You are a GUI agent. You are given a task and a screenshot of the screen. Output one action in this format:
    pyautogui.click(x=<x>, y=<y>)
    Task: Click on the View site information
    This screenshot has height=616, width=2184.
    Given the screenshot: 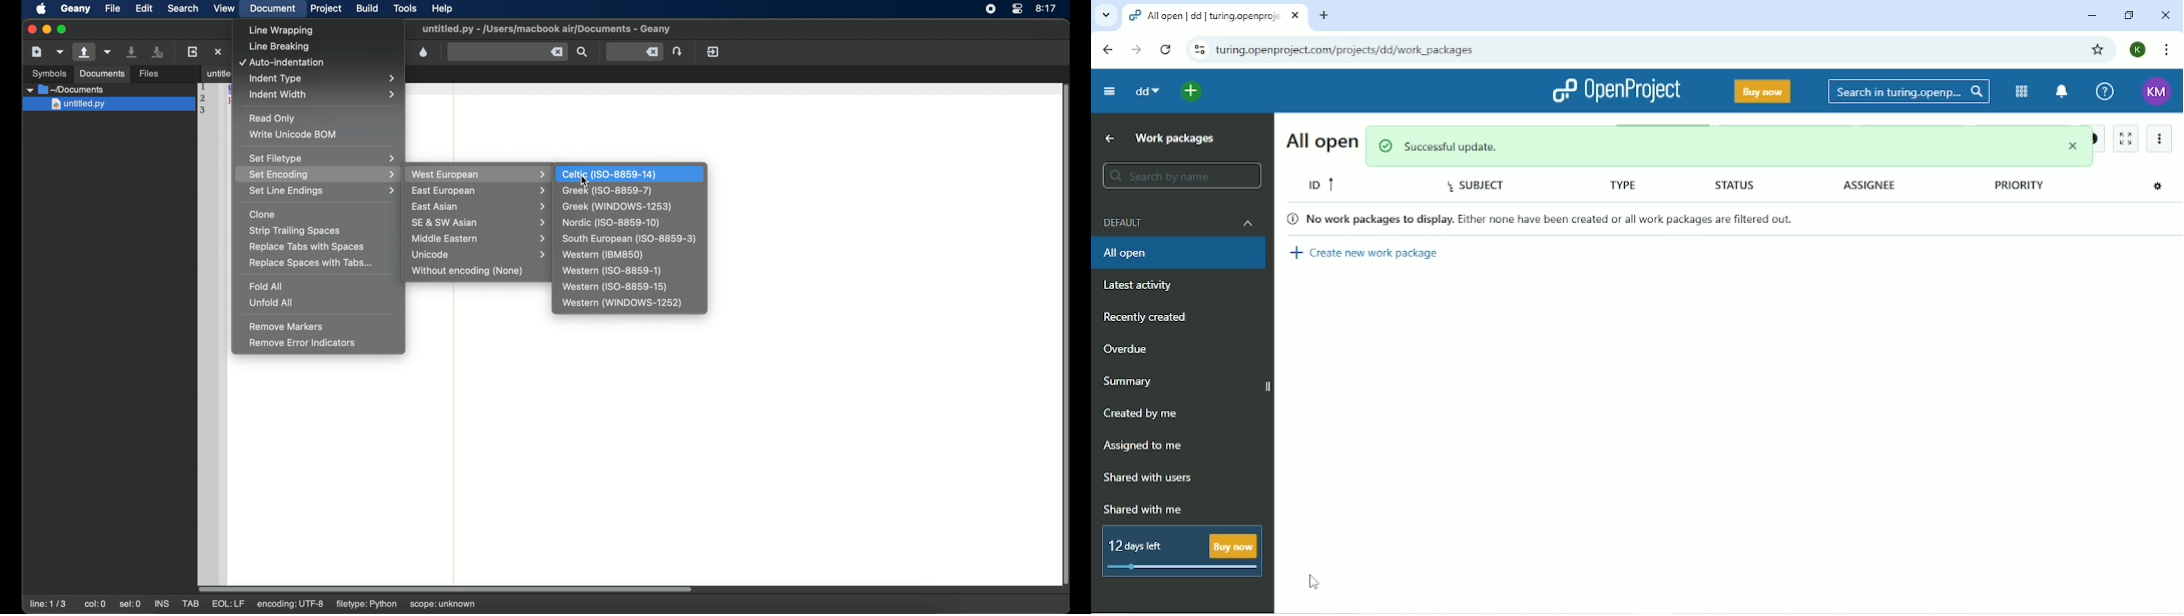 What is the action you would take?
    pyautogui.click(x=1198, y=50)
    